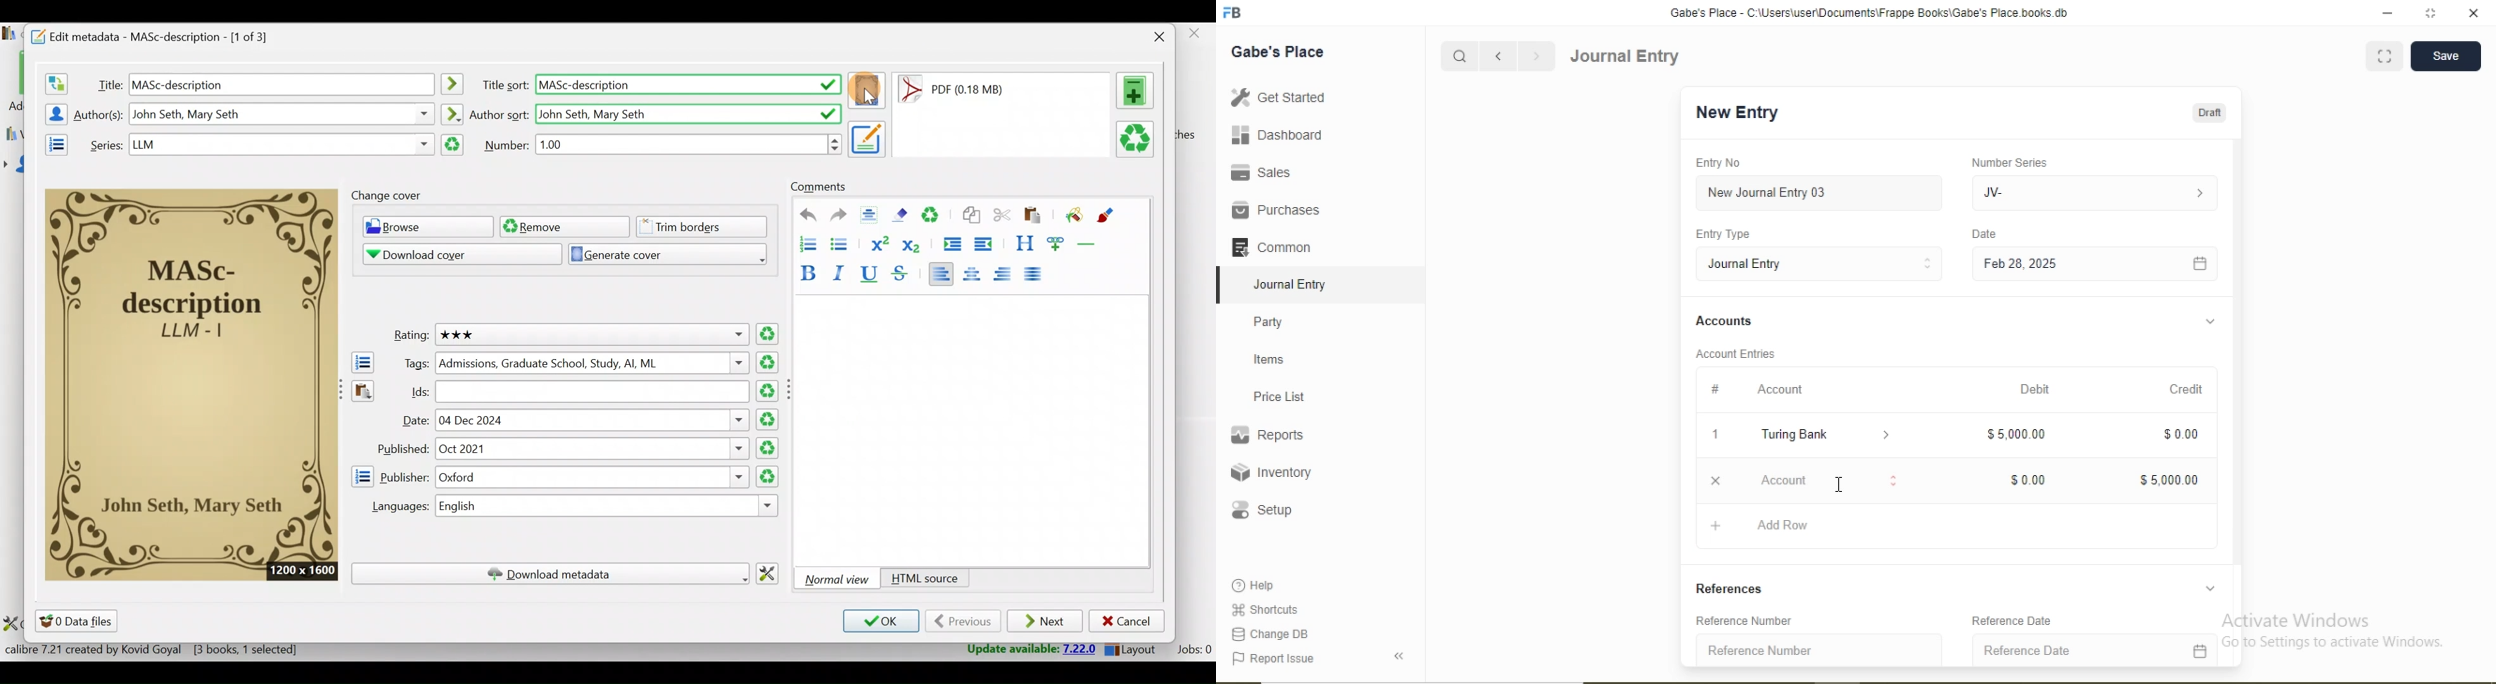  Describe the element at coordinates (1716, 388) in the screenshot. I see `#` at that location.